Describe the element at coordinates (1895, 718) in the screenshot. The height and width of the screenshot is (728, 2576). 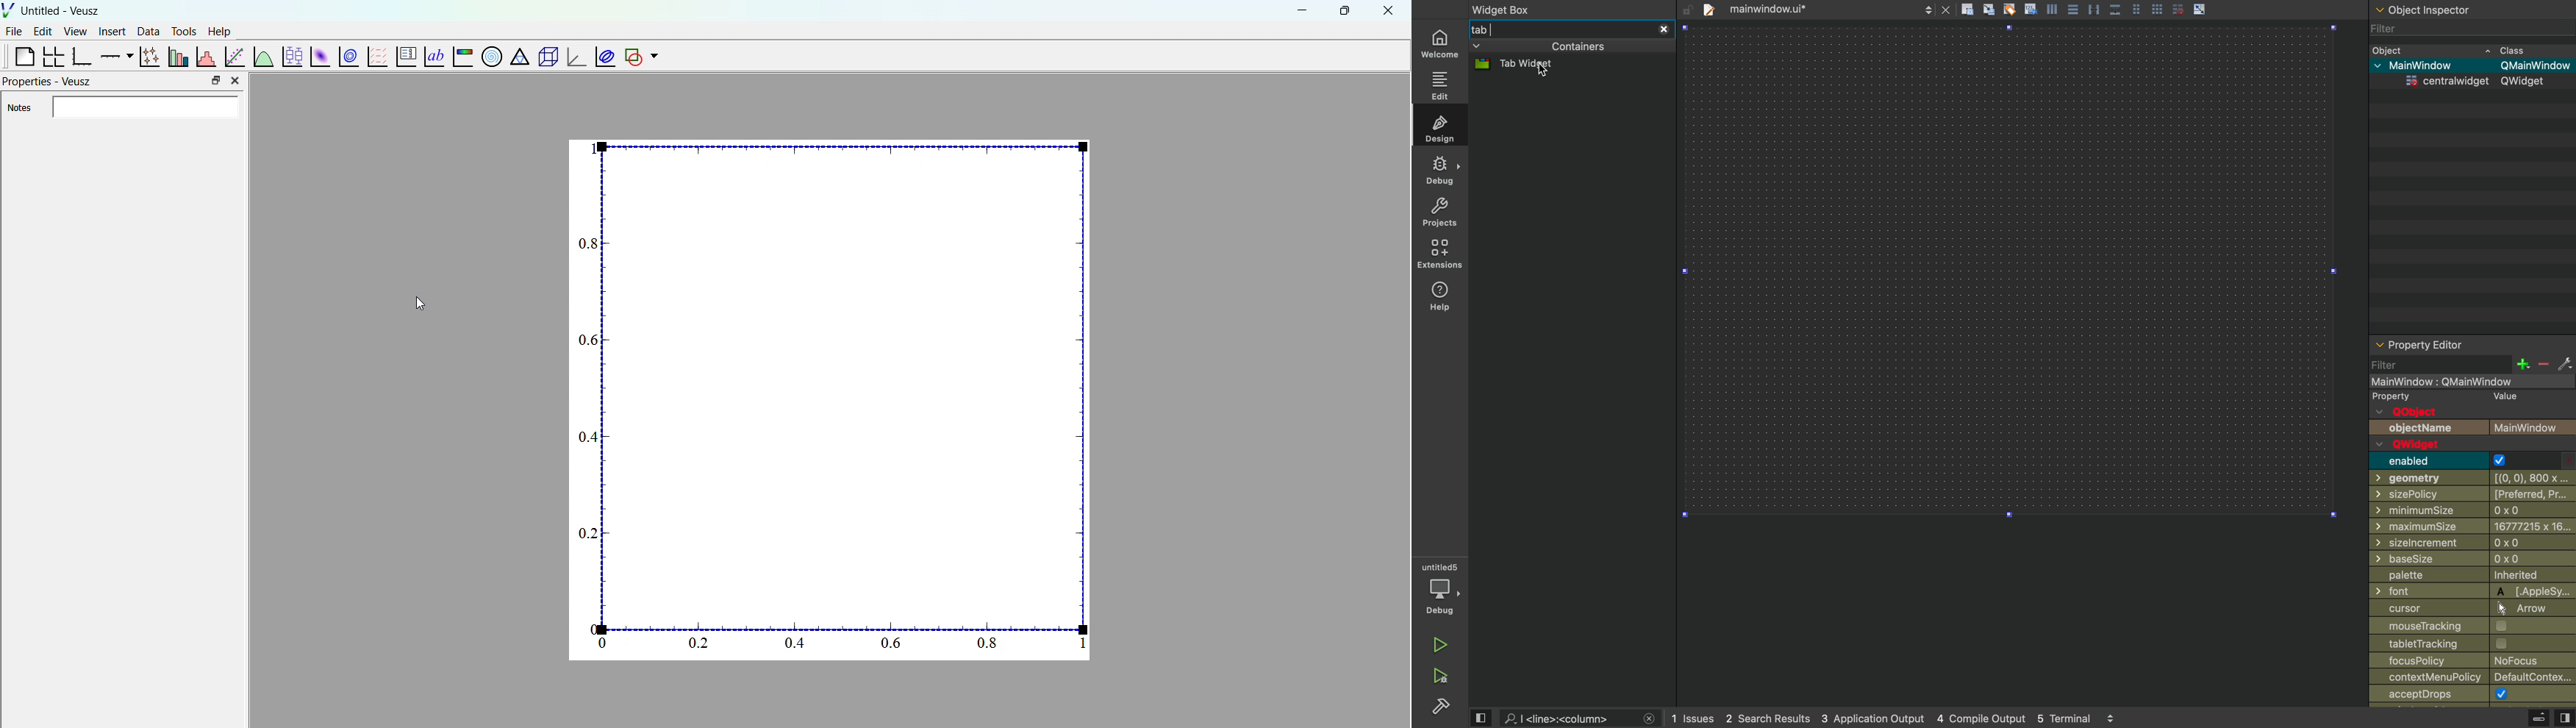
I see `logs` at that location.